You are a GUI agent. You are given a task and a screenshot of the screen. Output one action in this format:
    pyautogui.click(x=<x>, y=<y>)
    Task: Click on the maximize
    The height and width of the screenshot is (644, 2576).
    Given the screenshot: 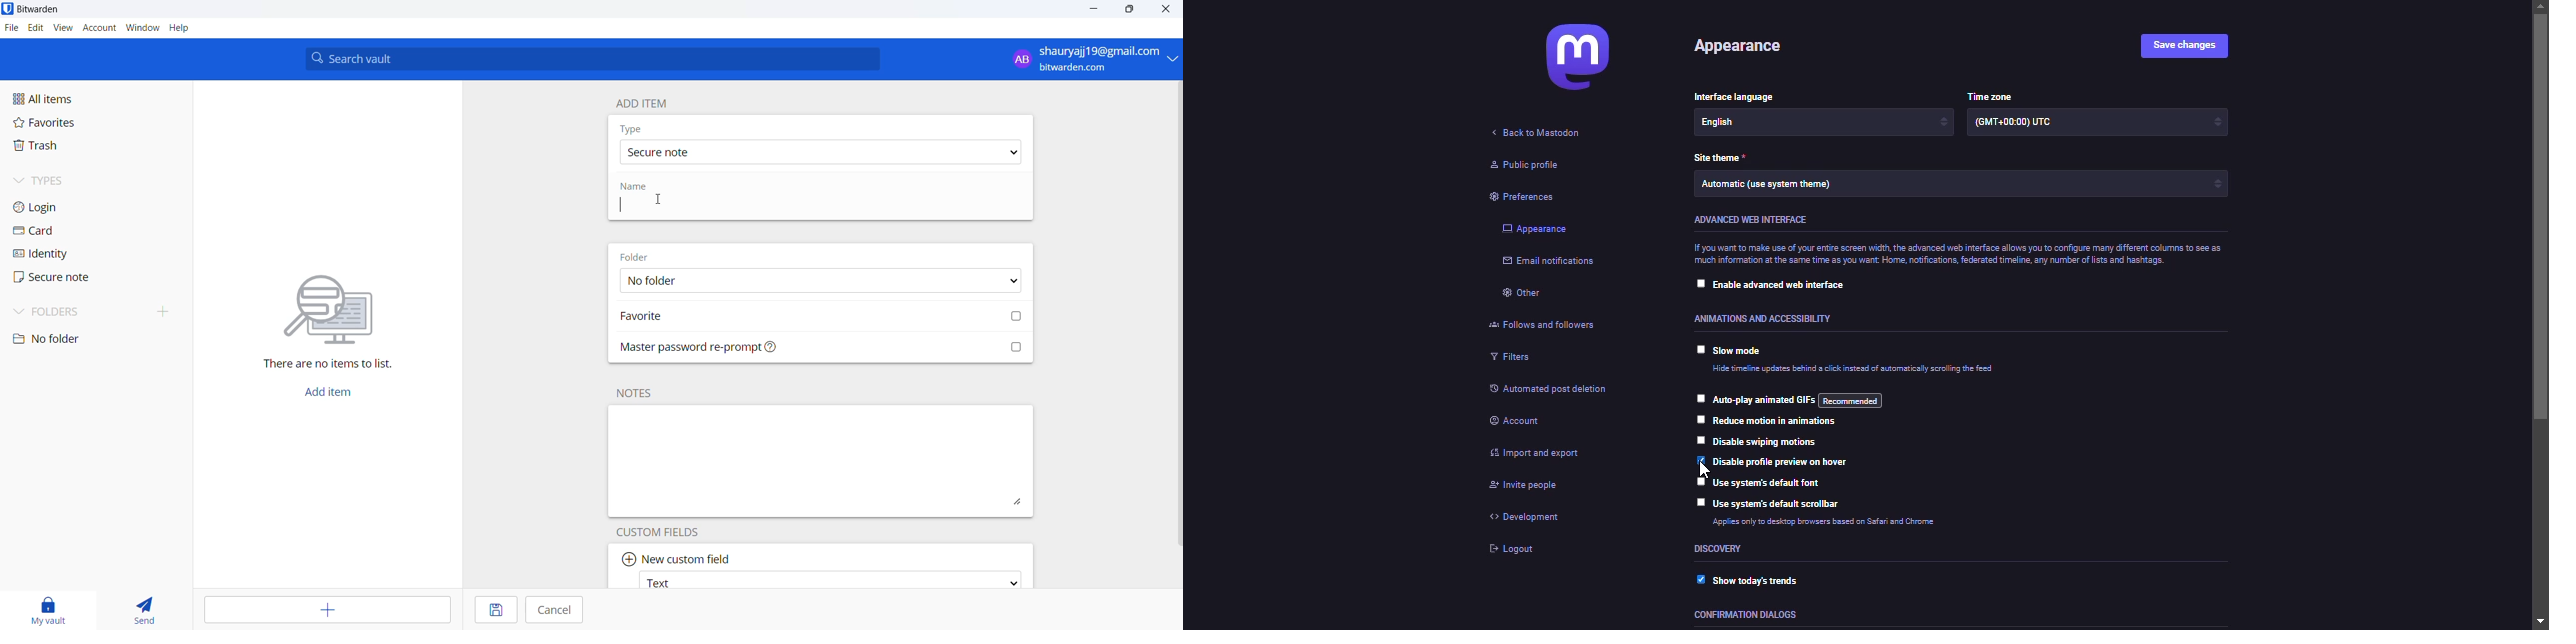 What is the action you would take?
    pyautogui.click(x=1130, y=9)
    